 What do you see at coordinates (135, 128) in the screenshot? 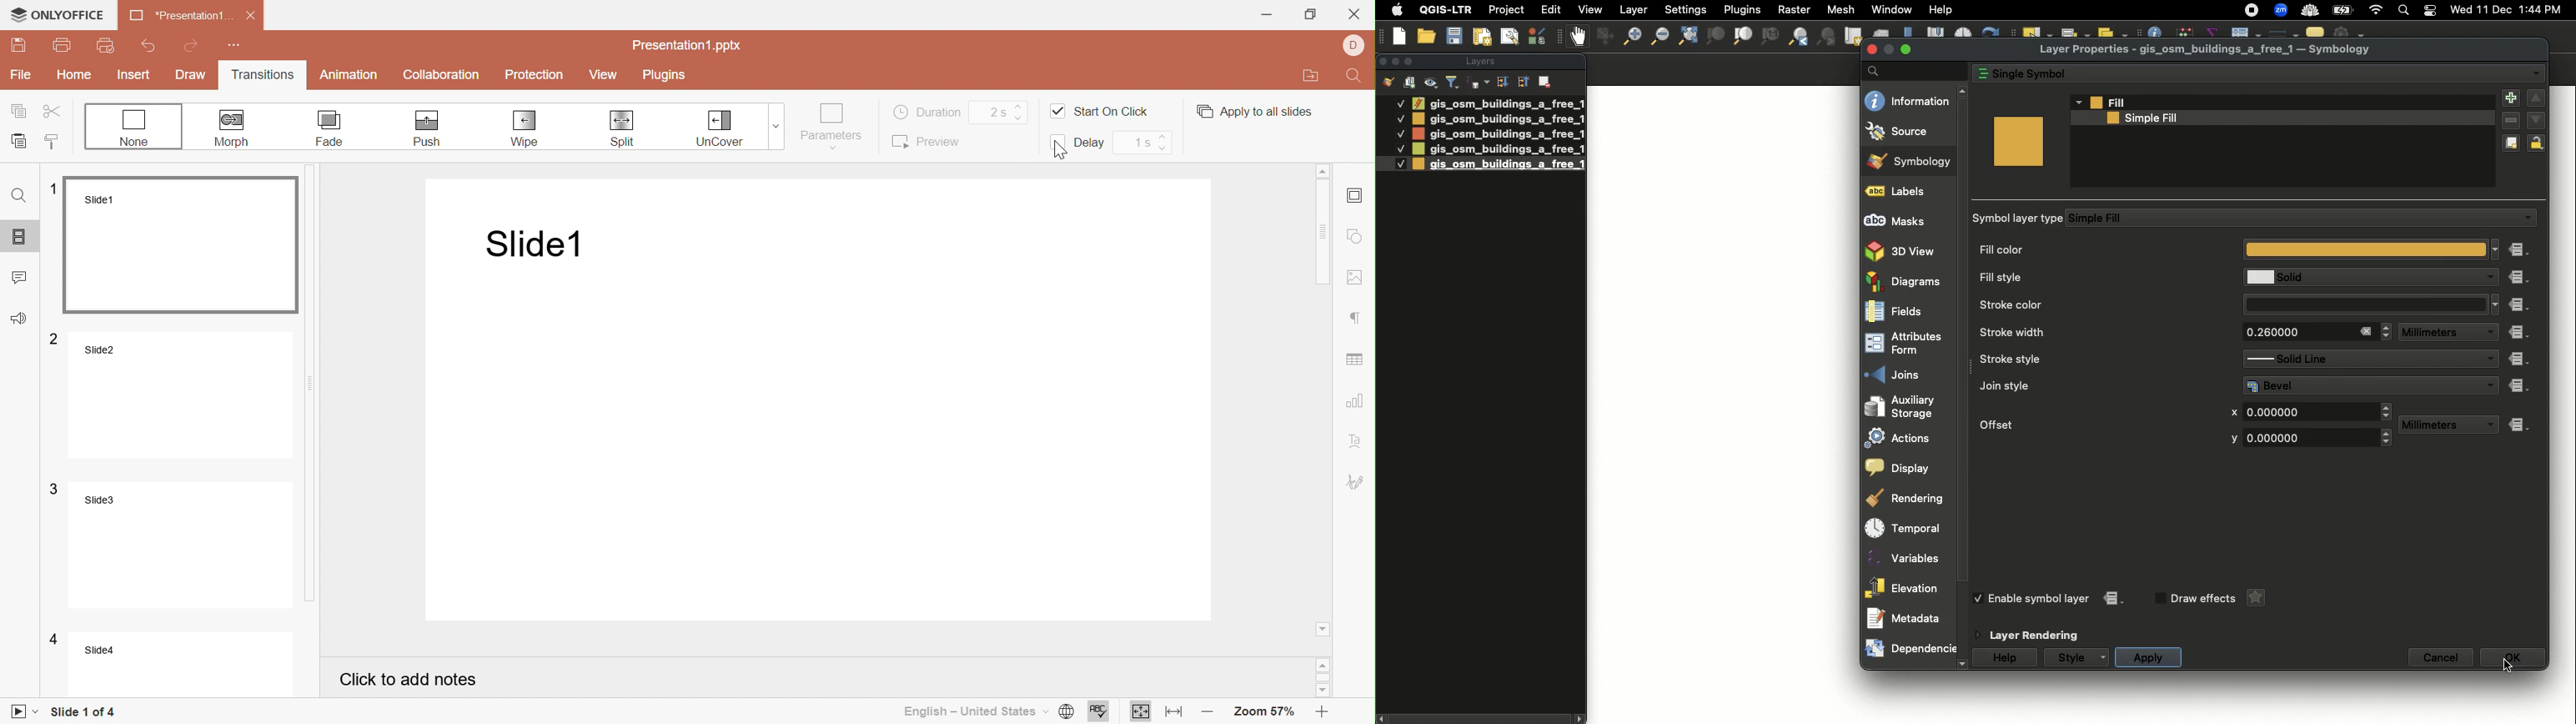
I see `None` at bounding box center [135, 128].